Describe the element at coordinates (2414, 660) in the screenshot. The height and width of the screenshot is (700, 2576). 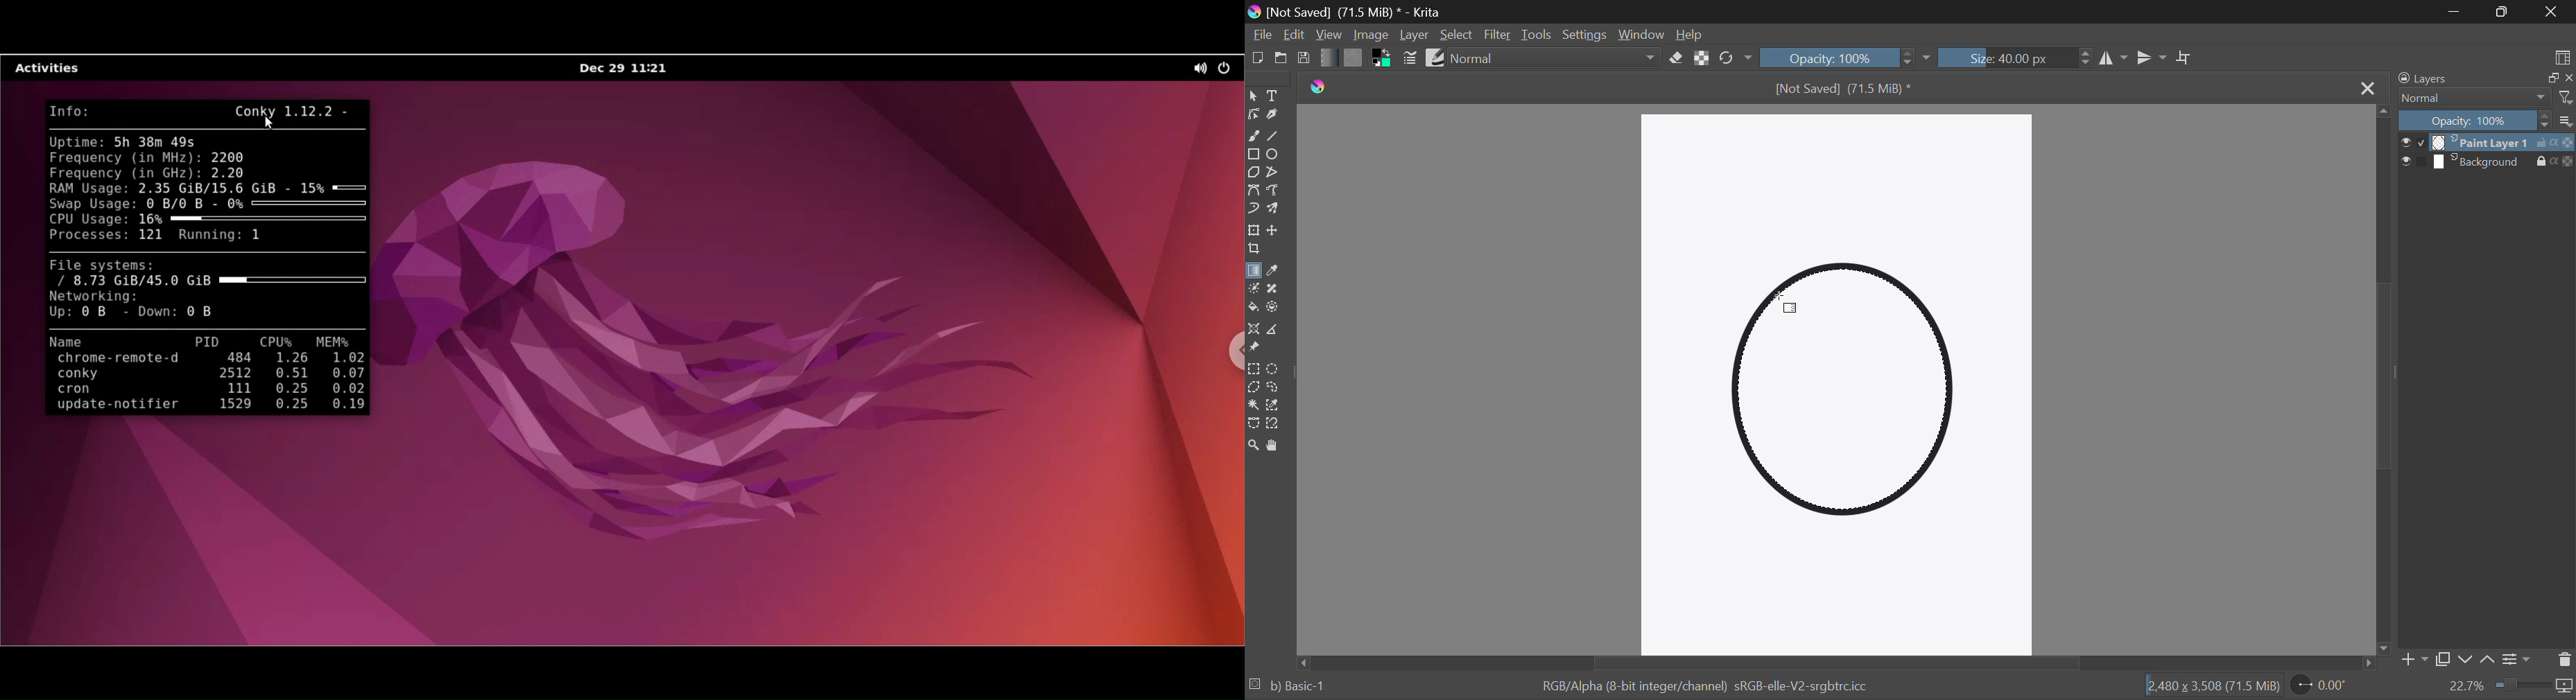
I see `Add Layer` at that location.